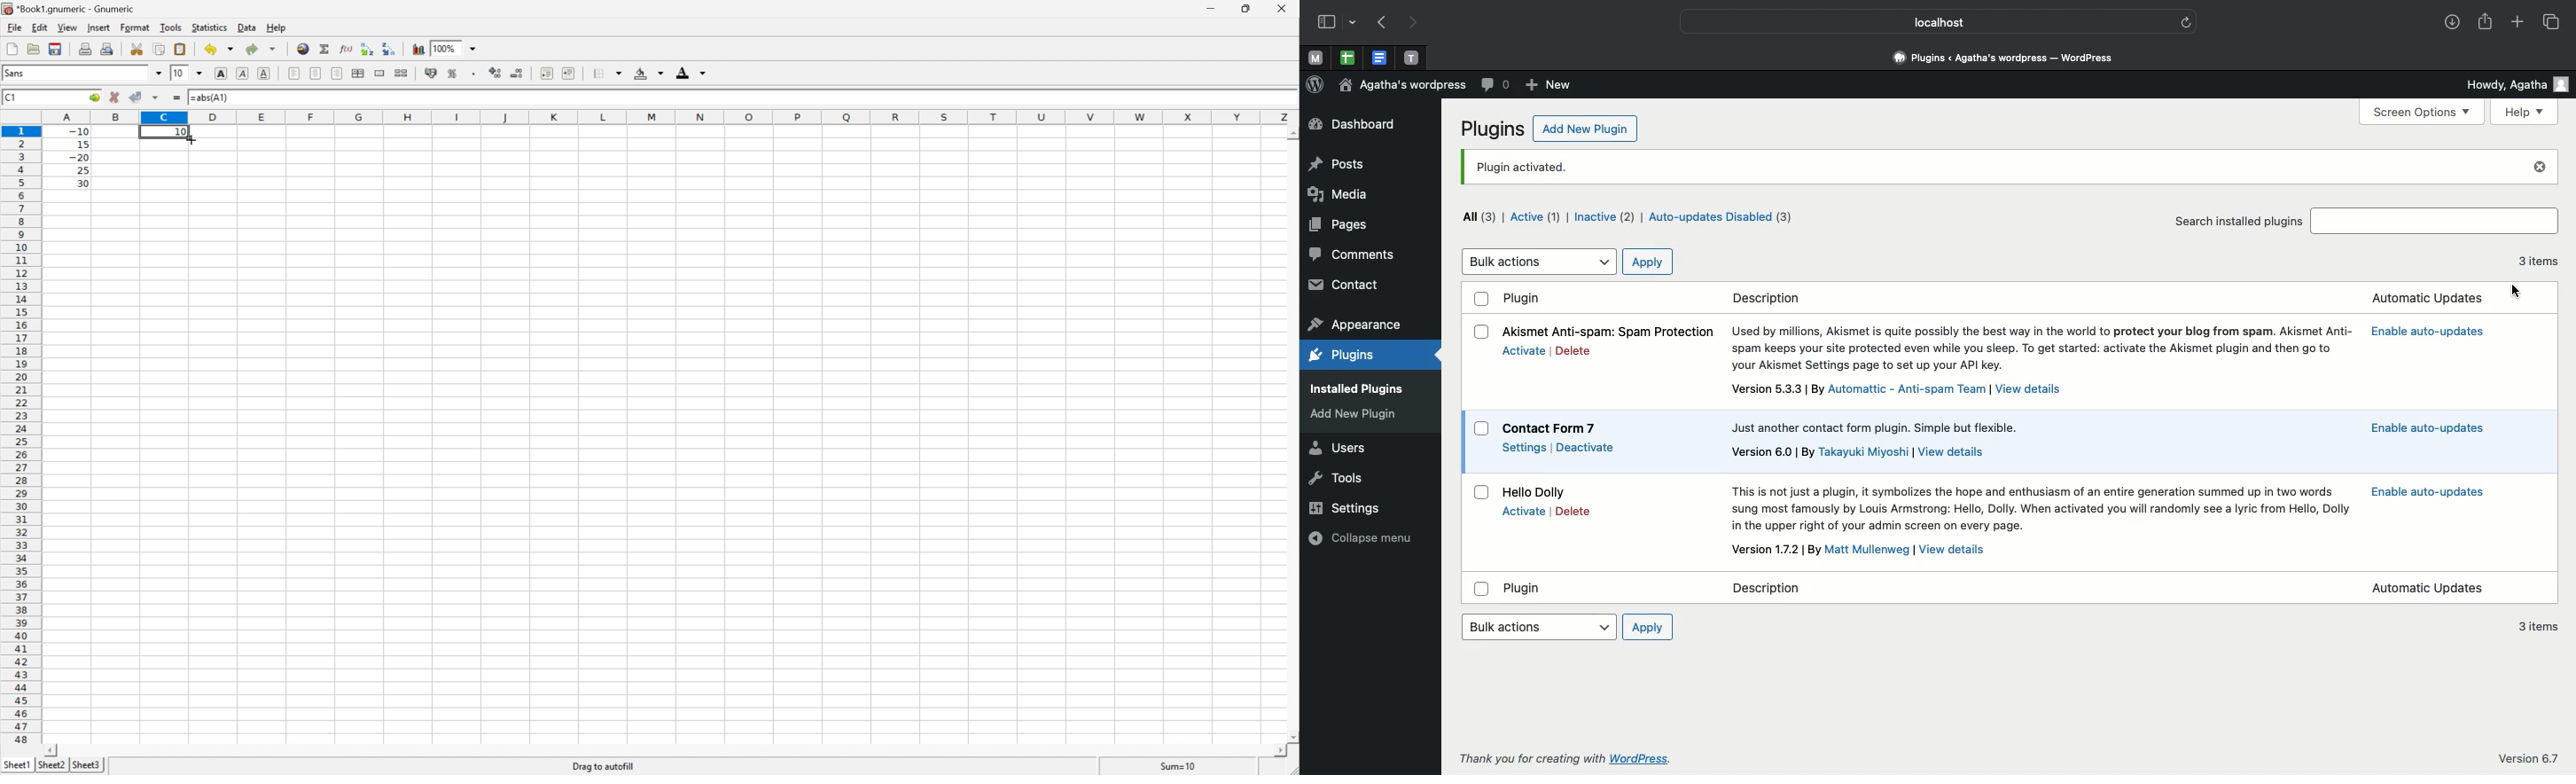 This screenshot has width=2576, height=784. What do you see at coordinates (1347, 286) in the screenshot?
I see `contact` at bounding box center [1347, 286].